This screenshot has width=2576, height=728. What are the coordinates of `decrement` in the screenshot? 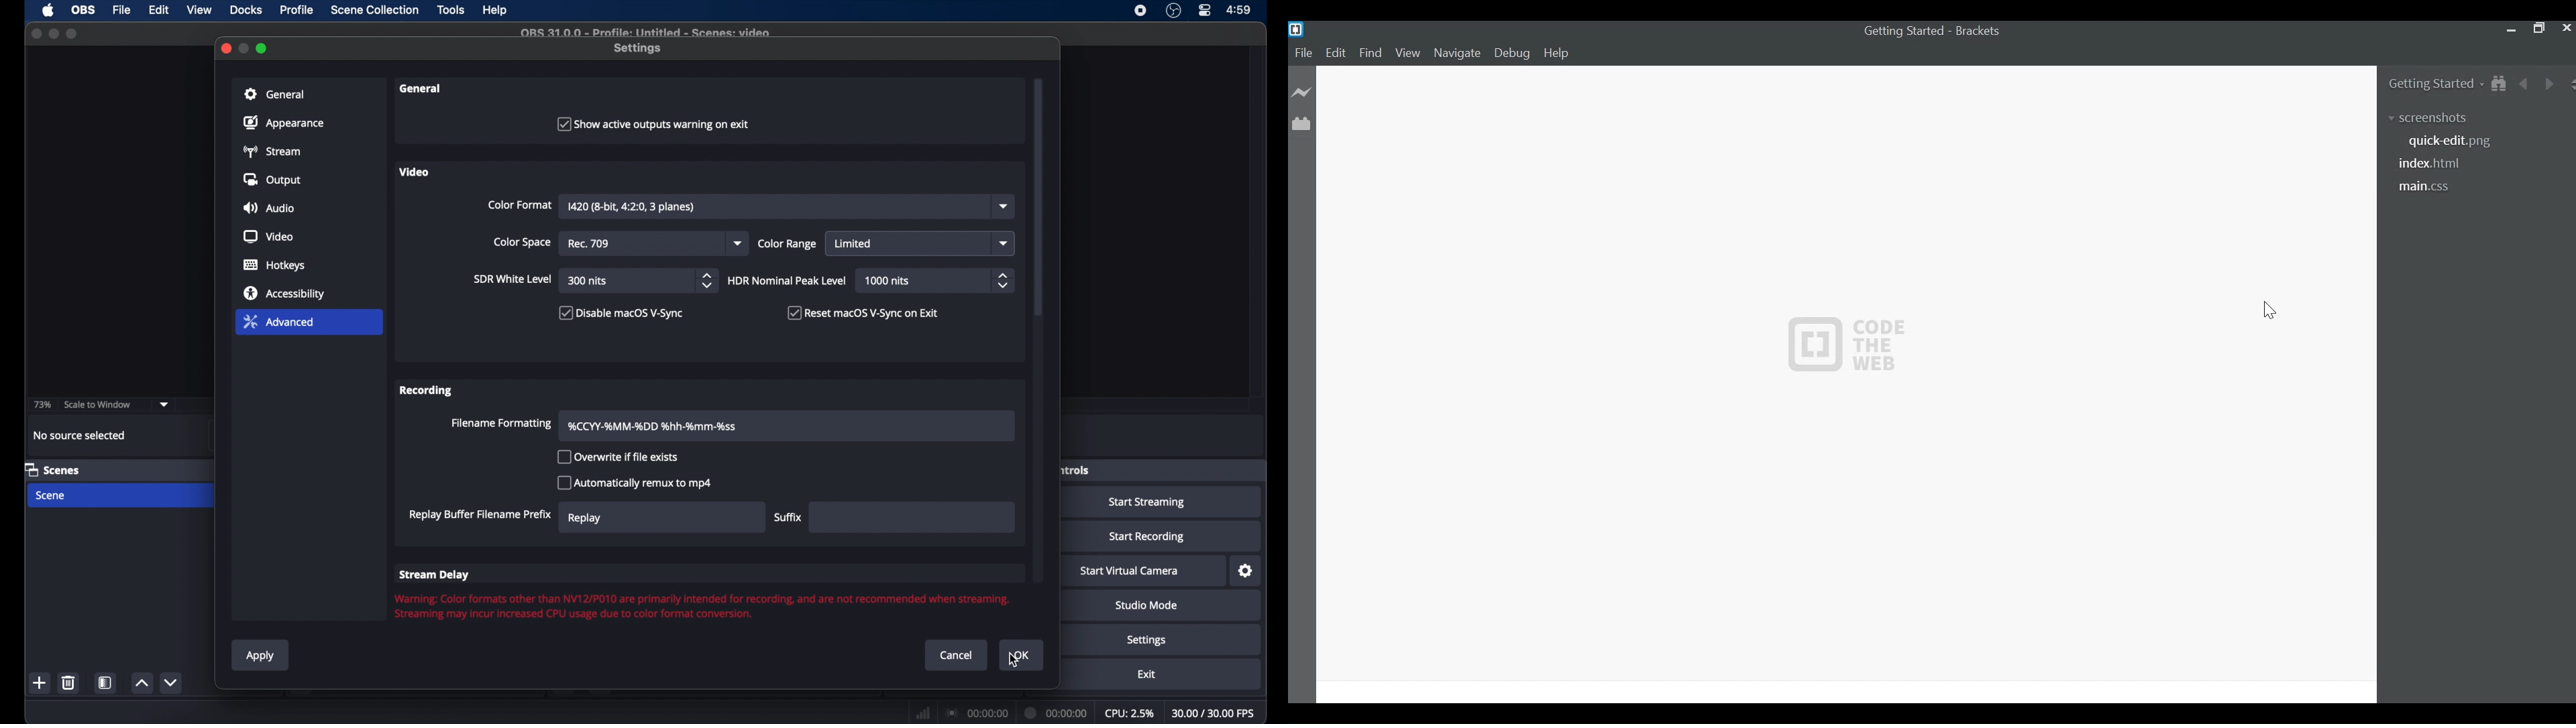 It's located at (172, 682).